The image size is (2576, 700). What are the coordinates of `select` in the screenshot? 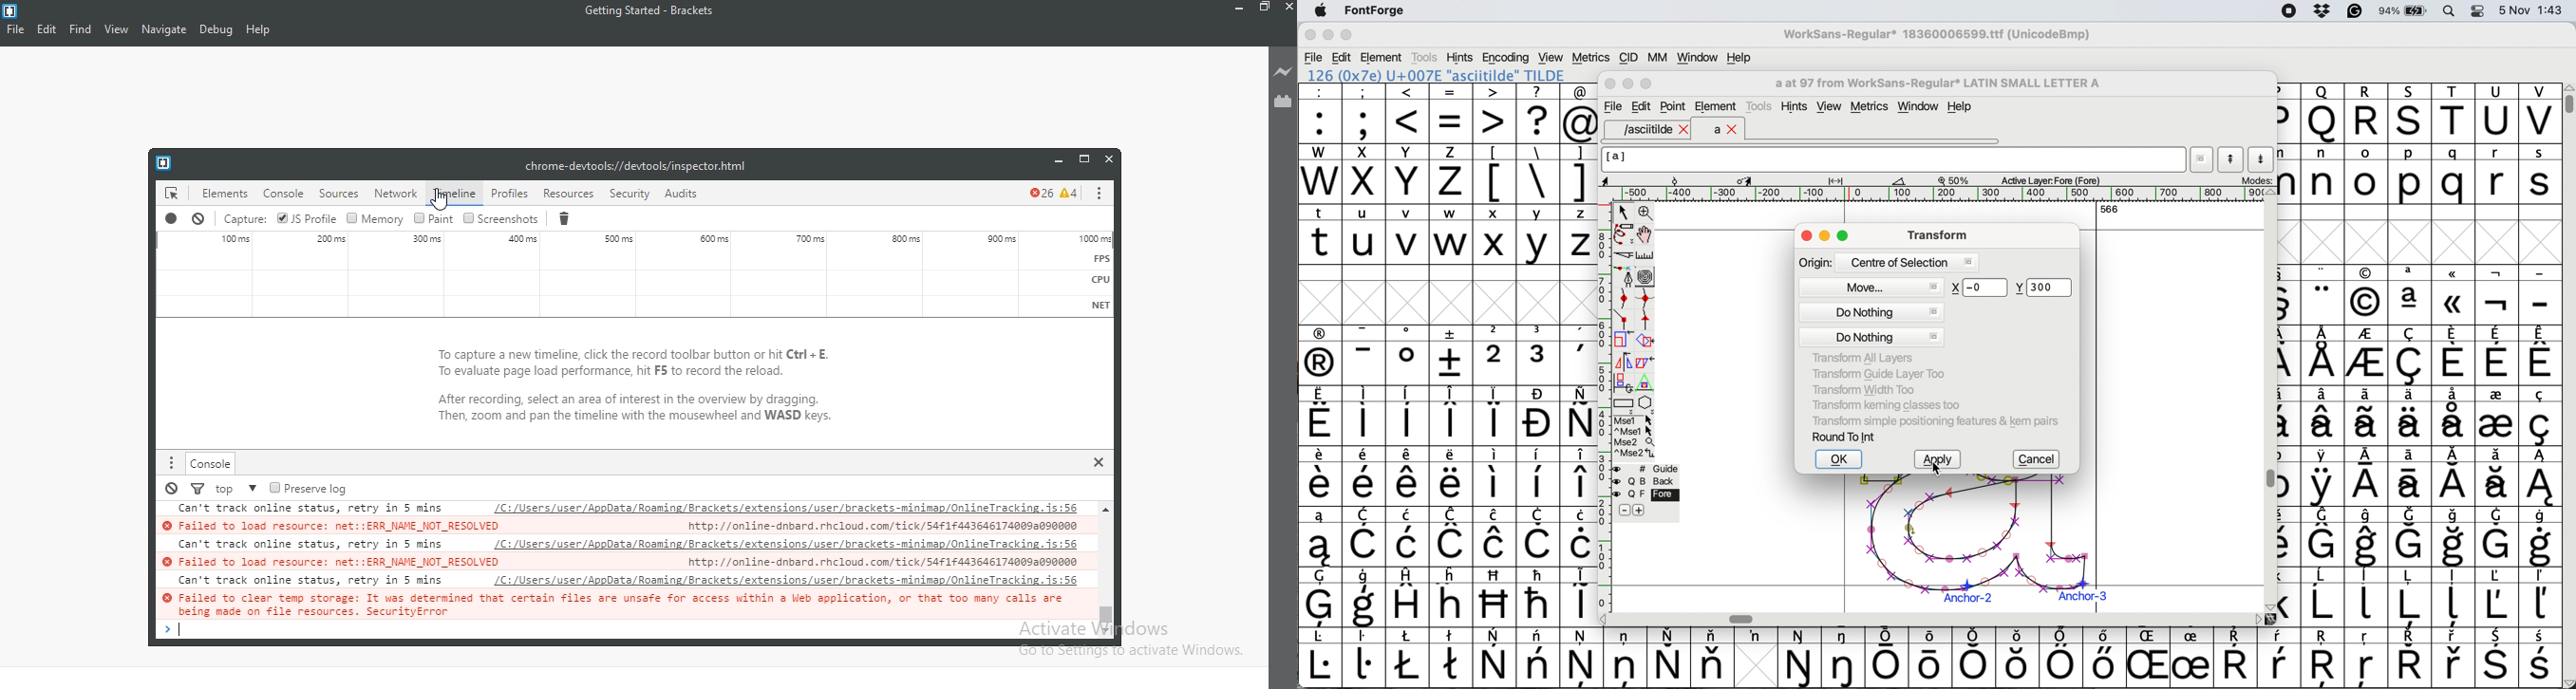 It's located at (1624, 211).